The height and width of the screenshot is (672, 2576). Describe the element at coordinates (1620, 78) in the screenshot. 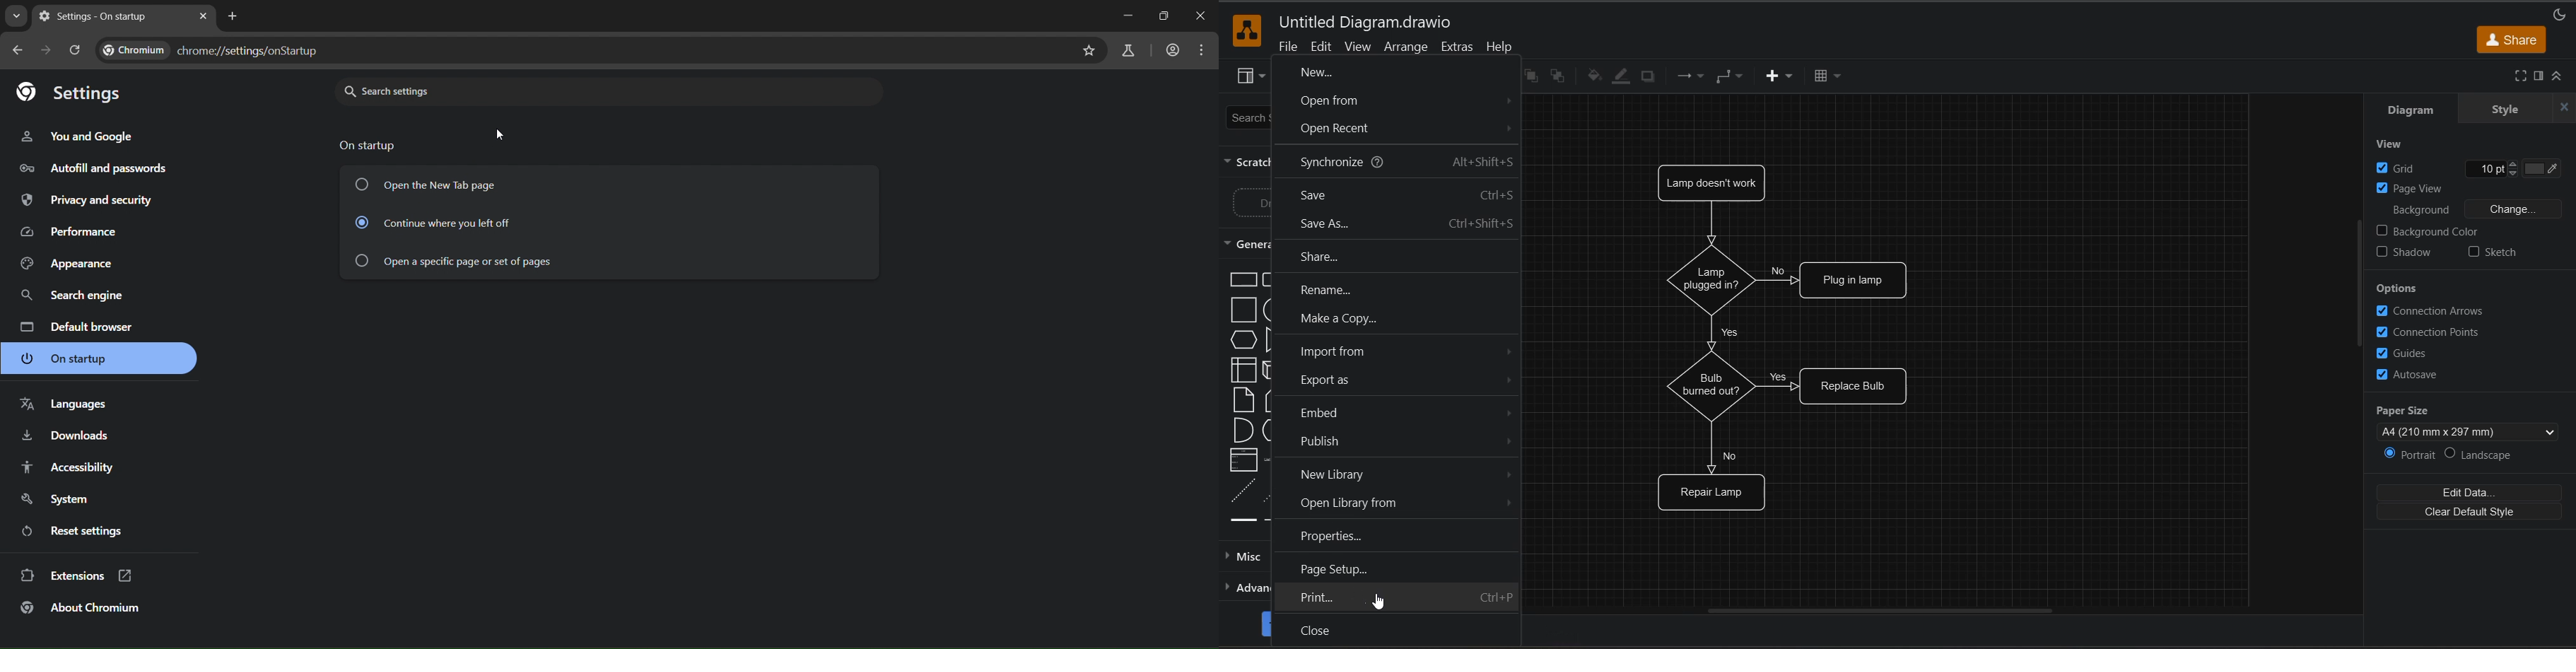

I see `line color` at that location.